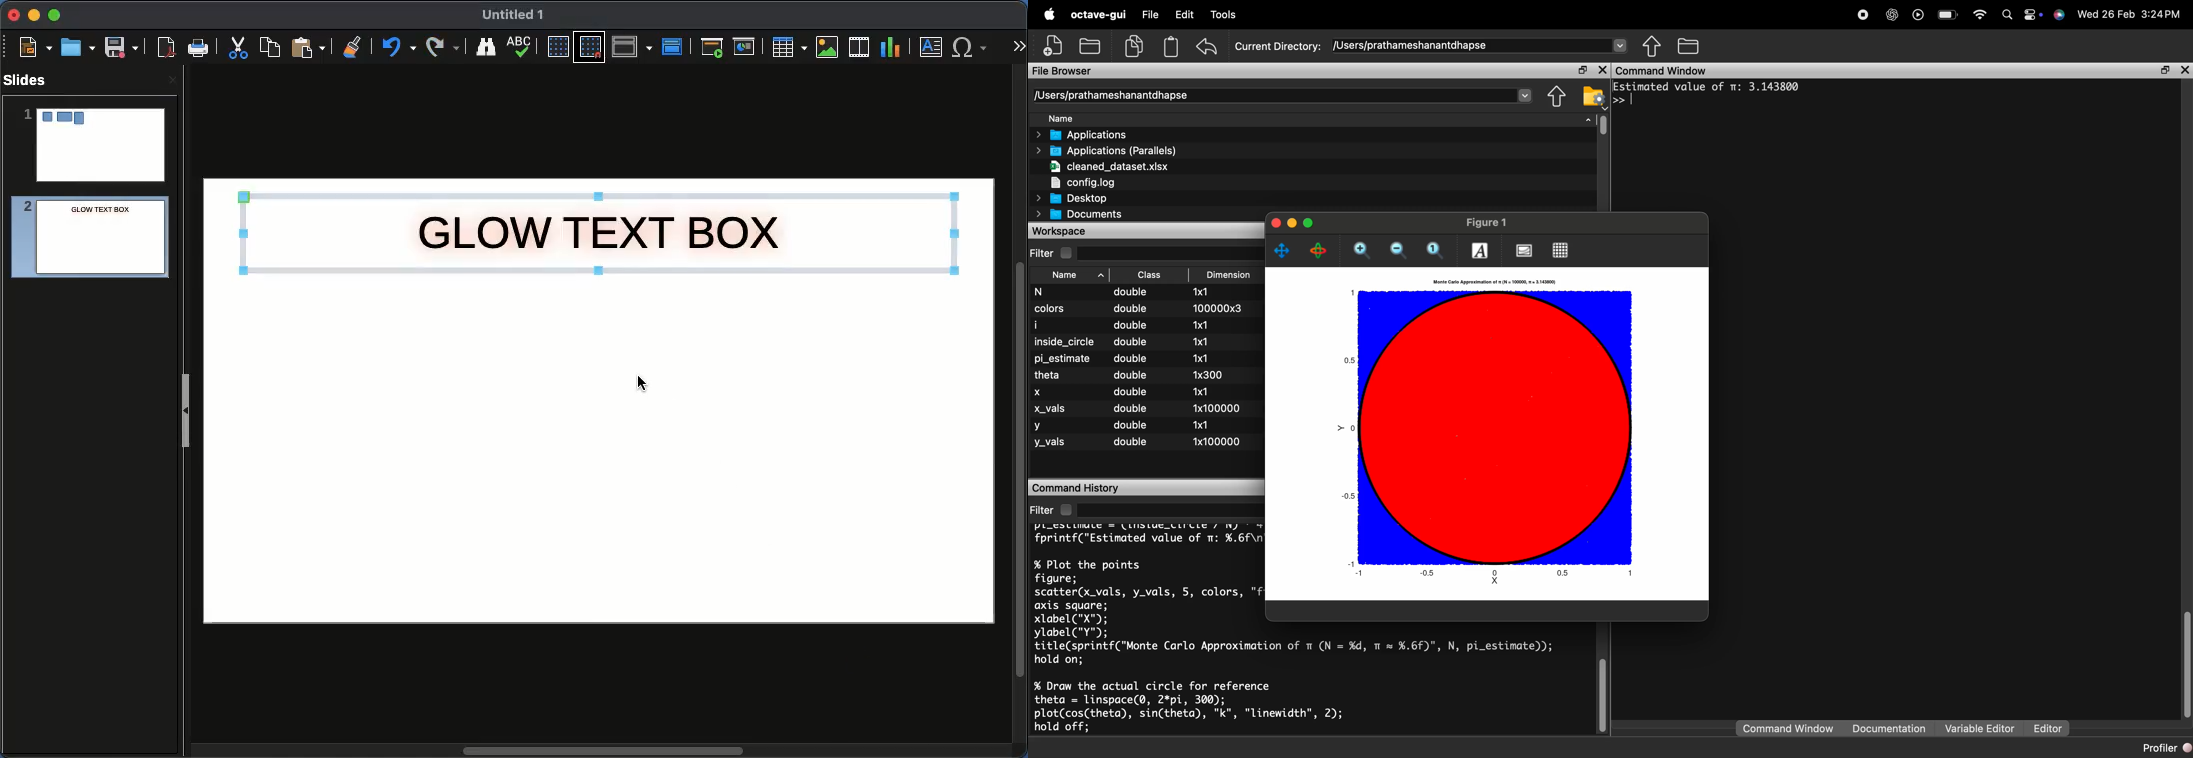  What do you see at coordinates (31, 80) in the screenshot?
I see `Slides` at bounding box center [31, 80].